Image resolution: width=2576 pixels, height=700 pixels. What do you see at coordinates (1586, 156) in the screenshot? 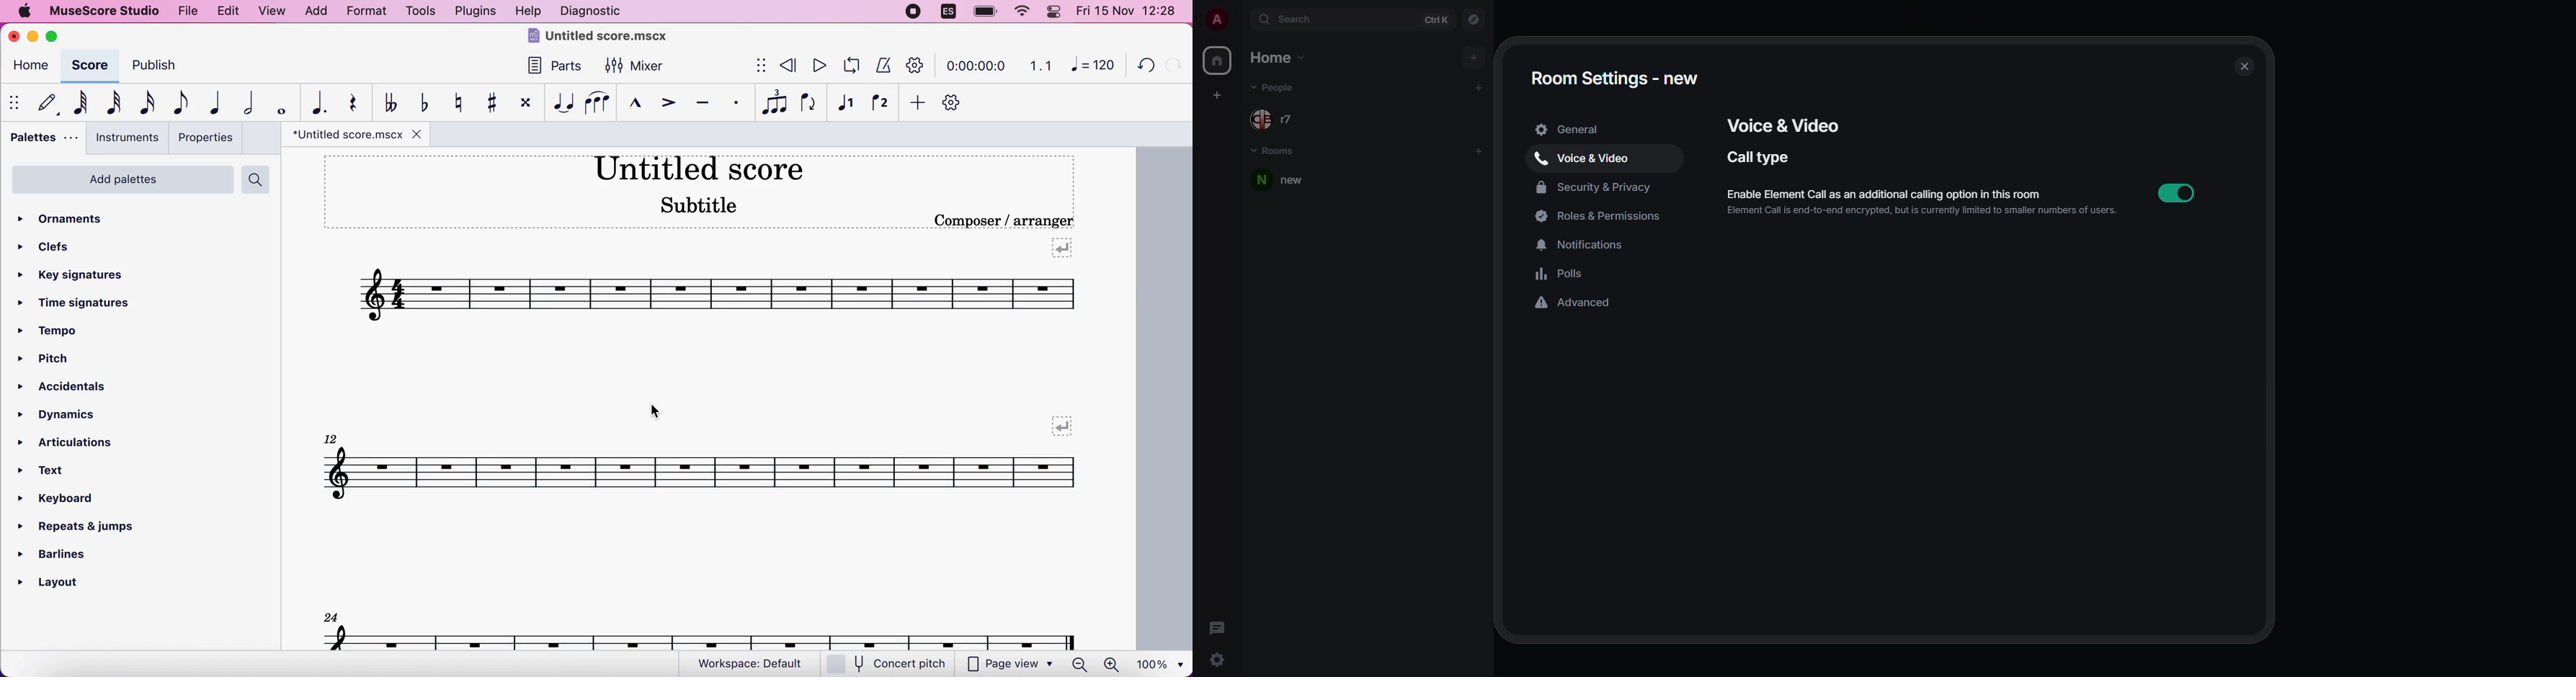
I see `voice & video` at bounding box center [1586, 156].